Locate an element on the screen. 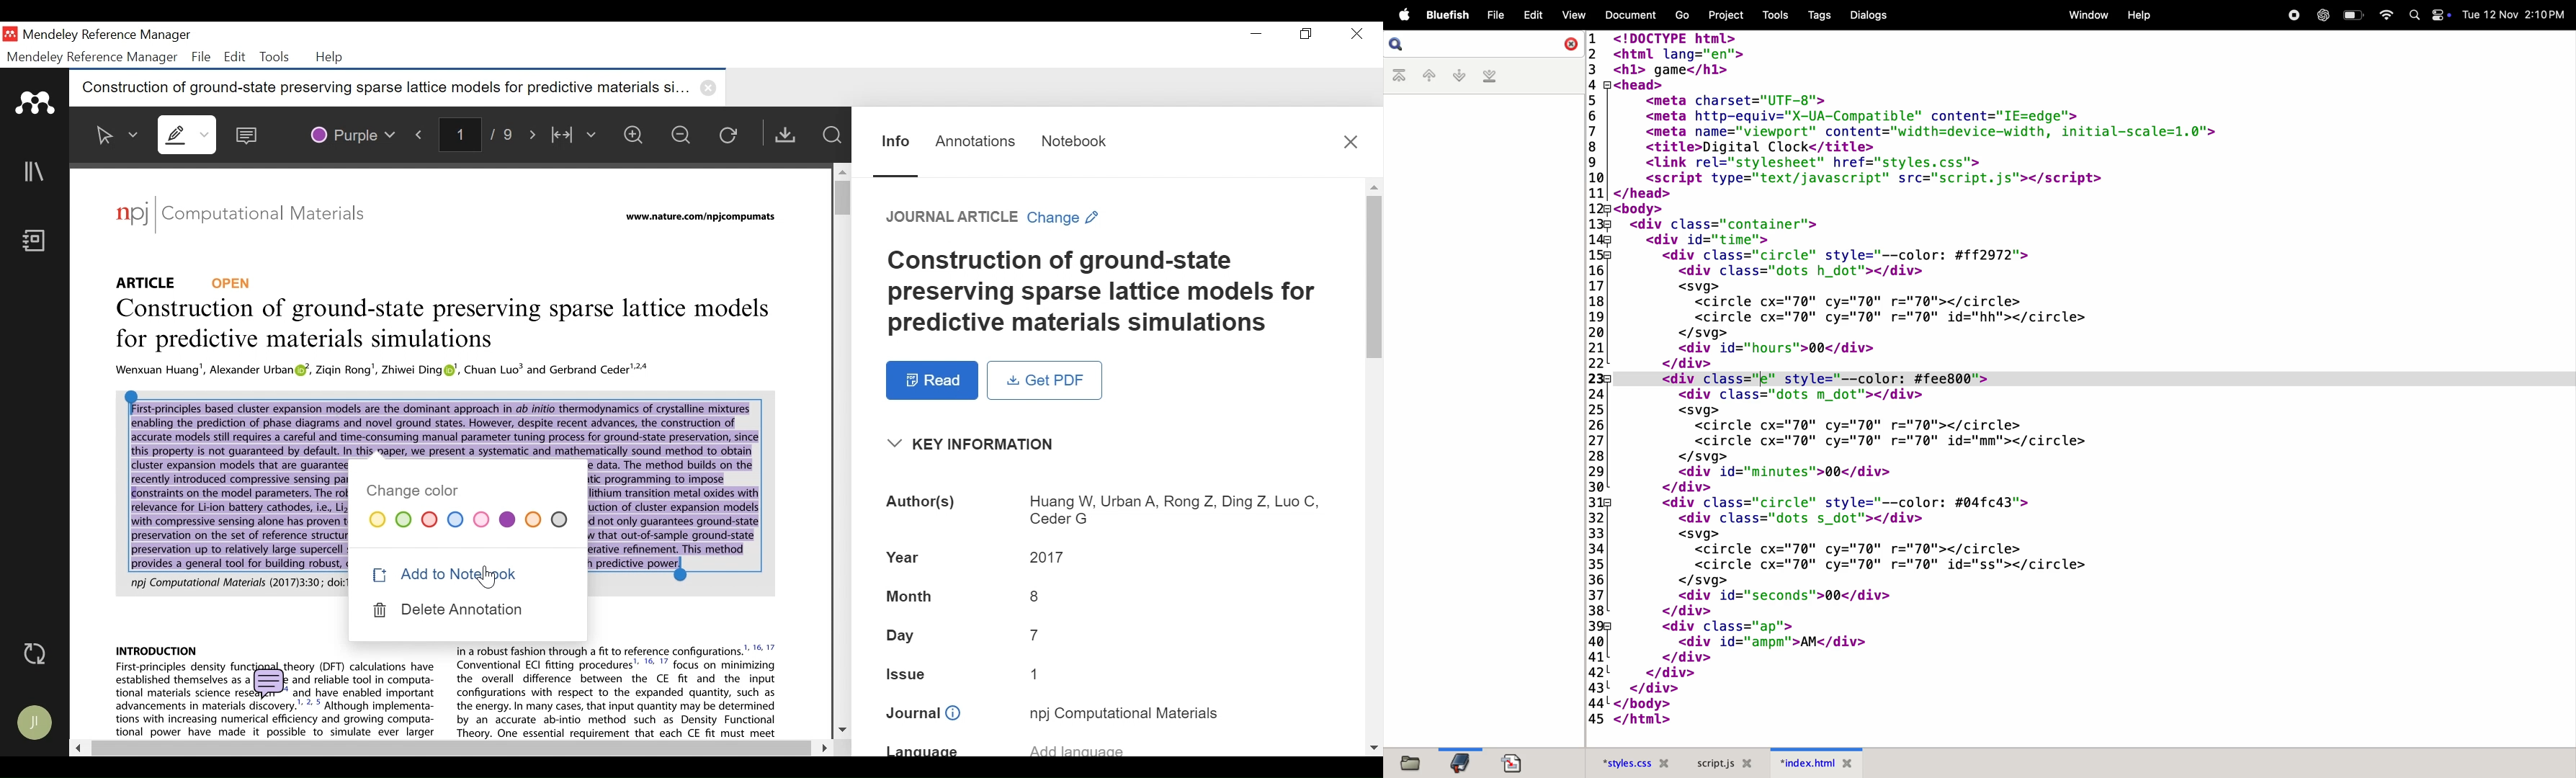 The image size is (2576, 784). Get PDF is located at coordinates (1045, 380).